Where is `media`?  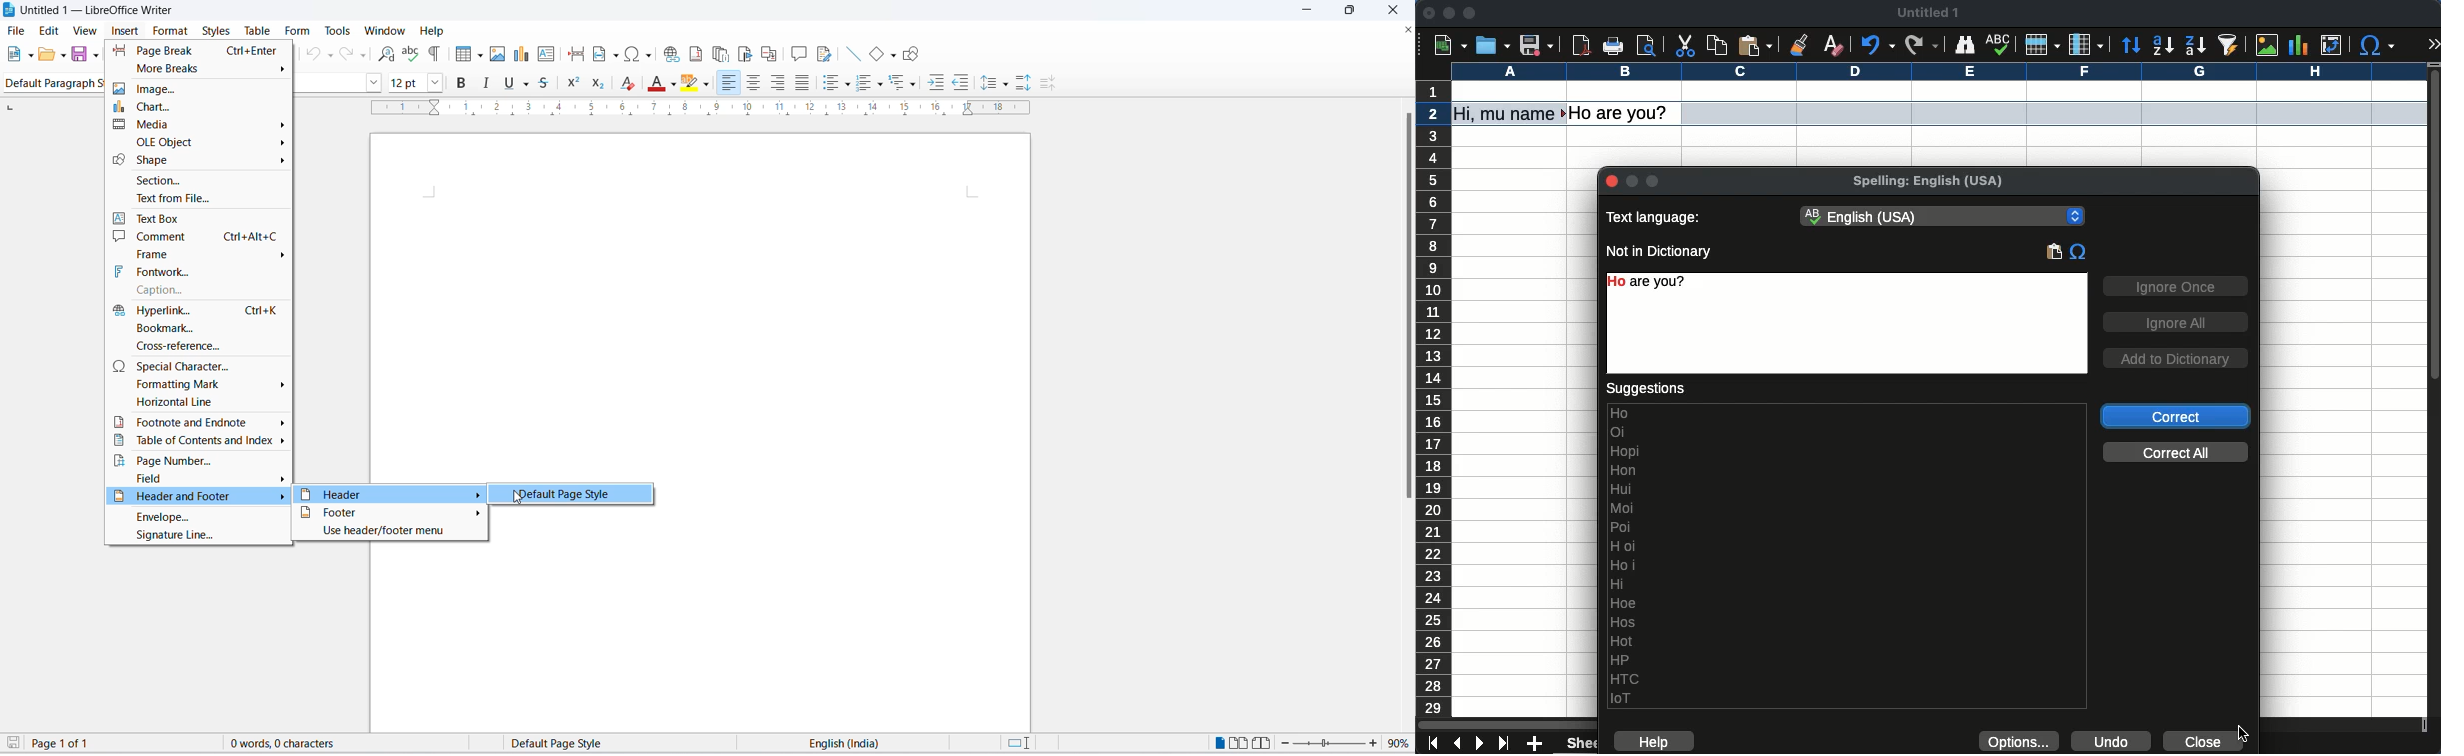
media is located at coordinates (197, 126).